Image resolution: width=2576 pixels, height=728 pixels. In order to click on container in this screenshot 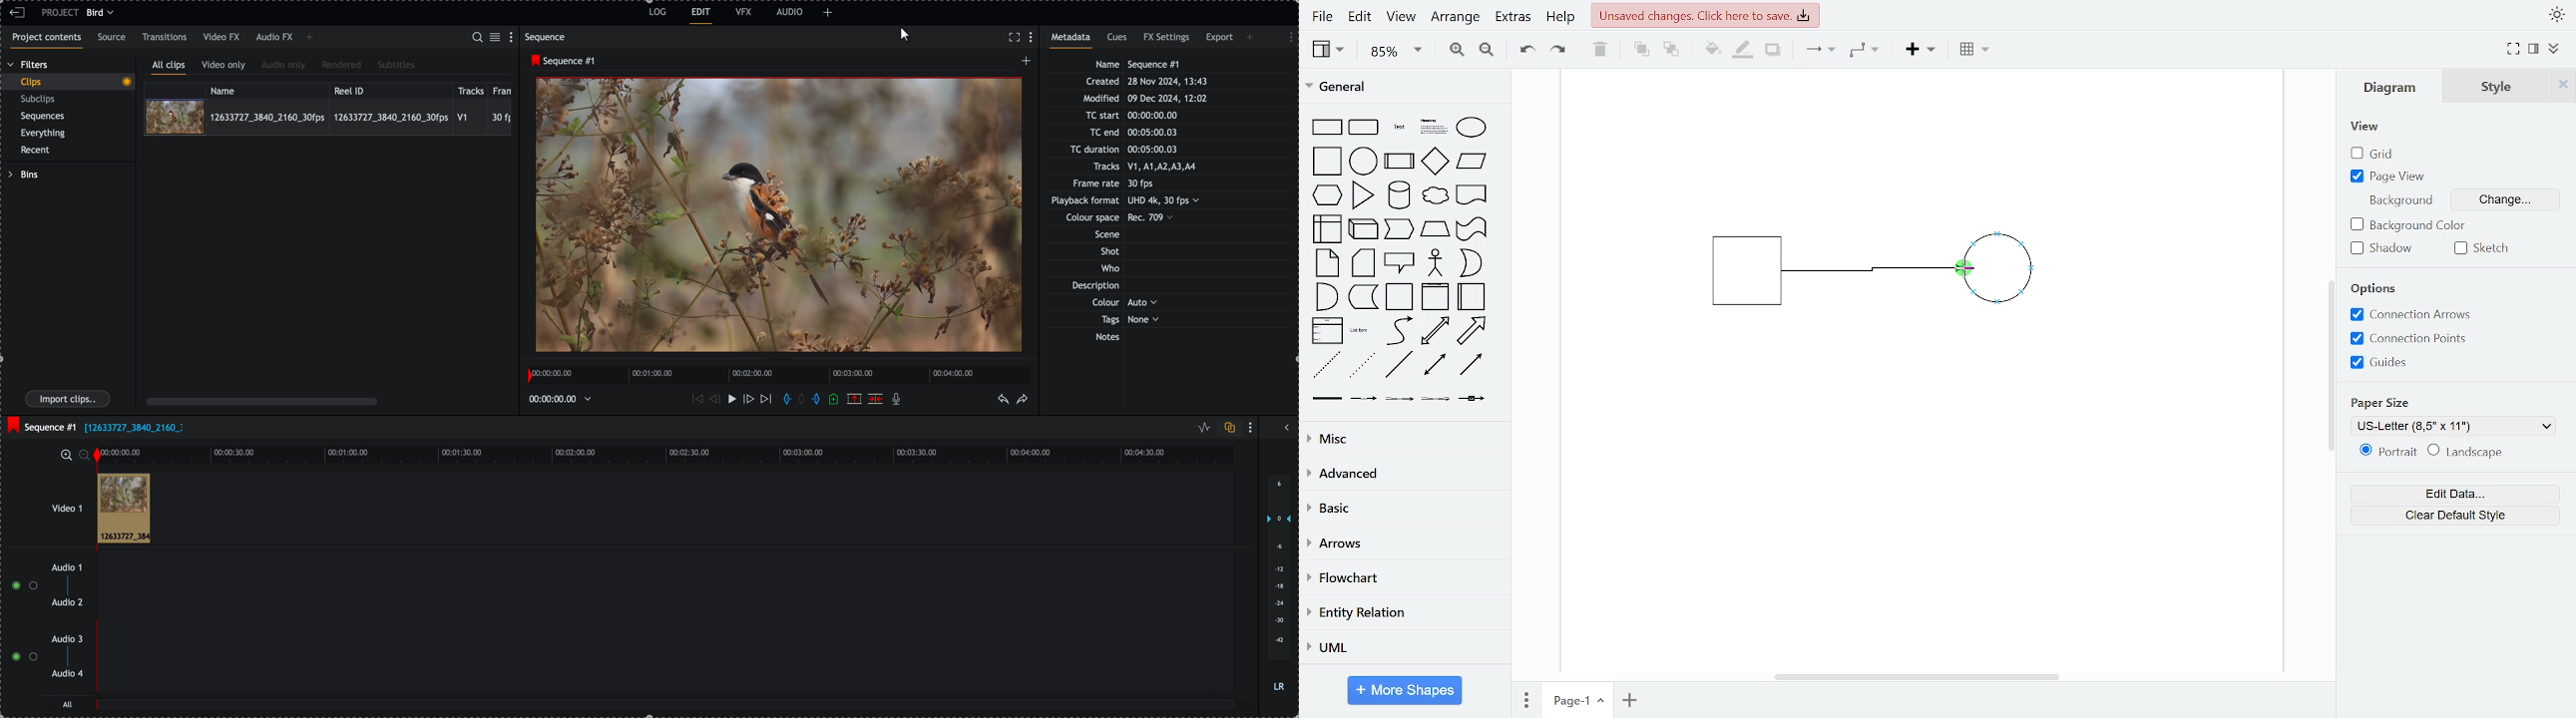, I will do `click(1401, 297)`.